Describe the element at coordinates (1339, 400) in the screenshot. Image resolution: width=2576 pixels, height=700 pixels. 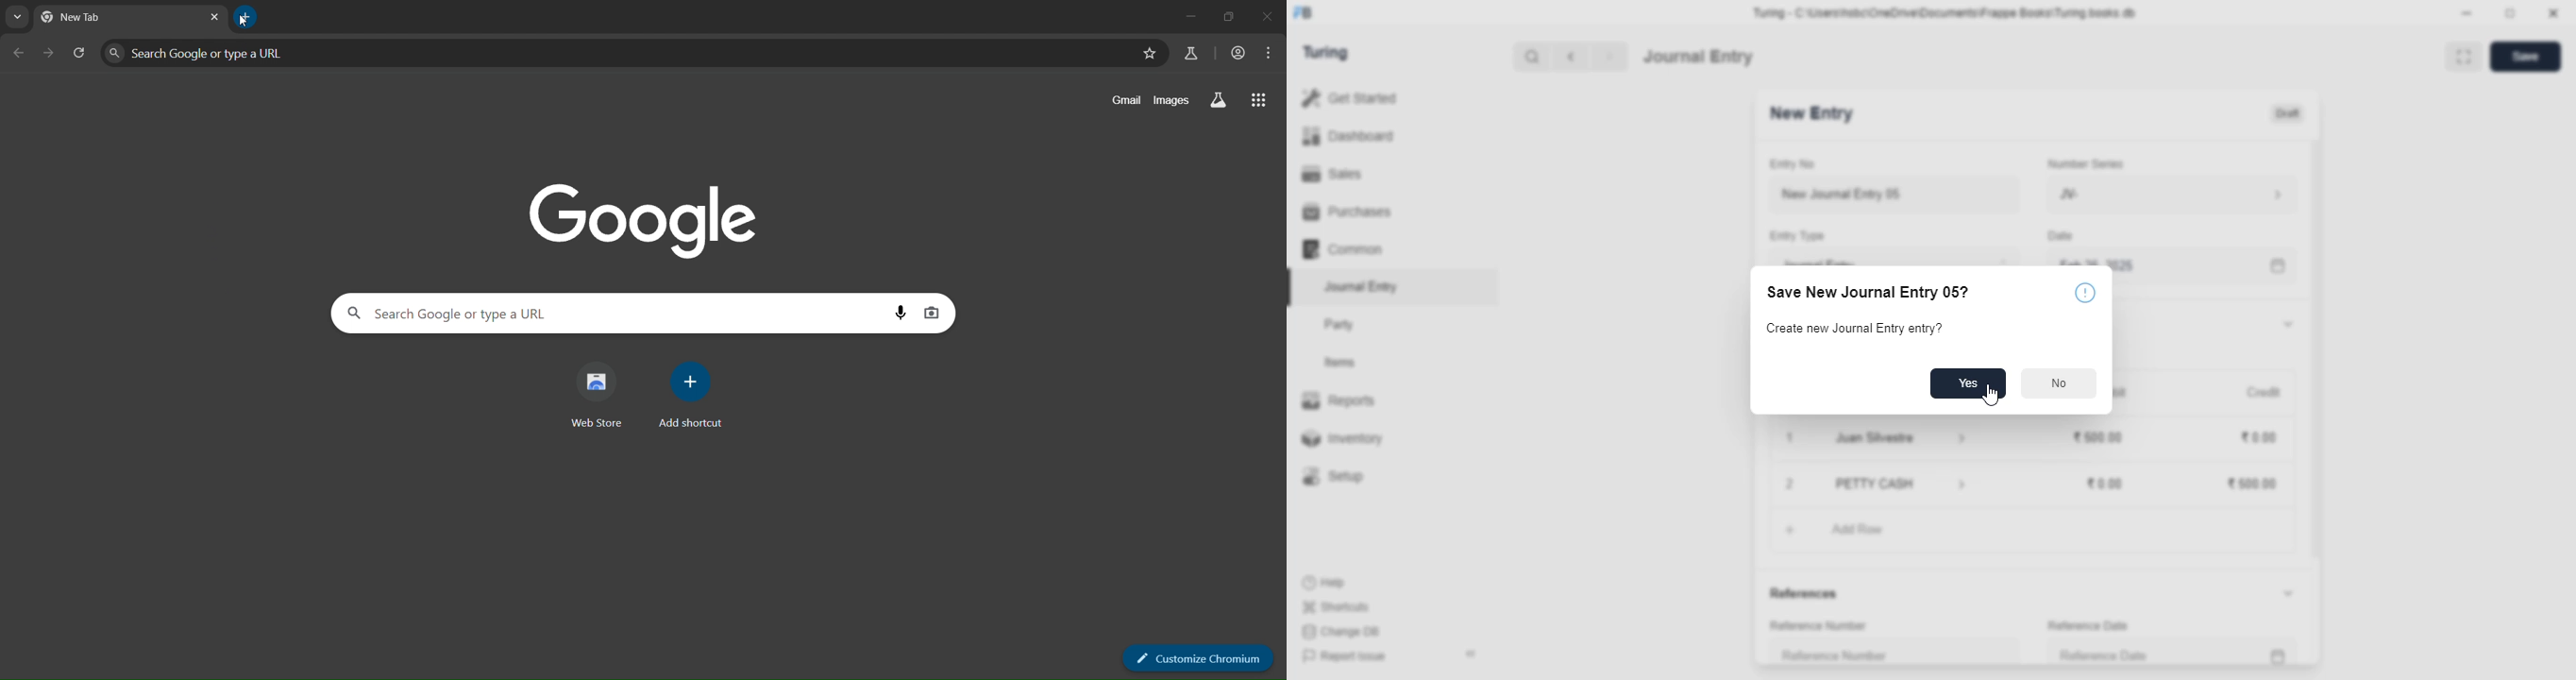
I see `reports` at that location.